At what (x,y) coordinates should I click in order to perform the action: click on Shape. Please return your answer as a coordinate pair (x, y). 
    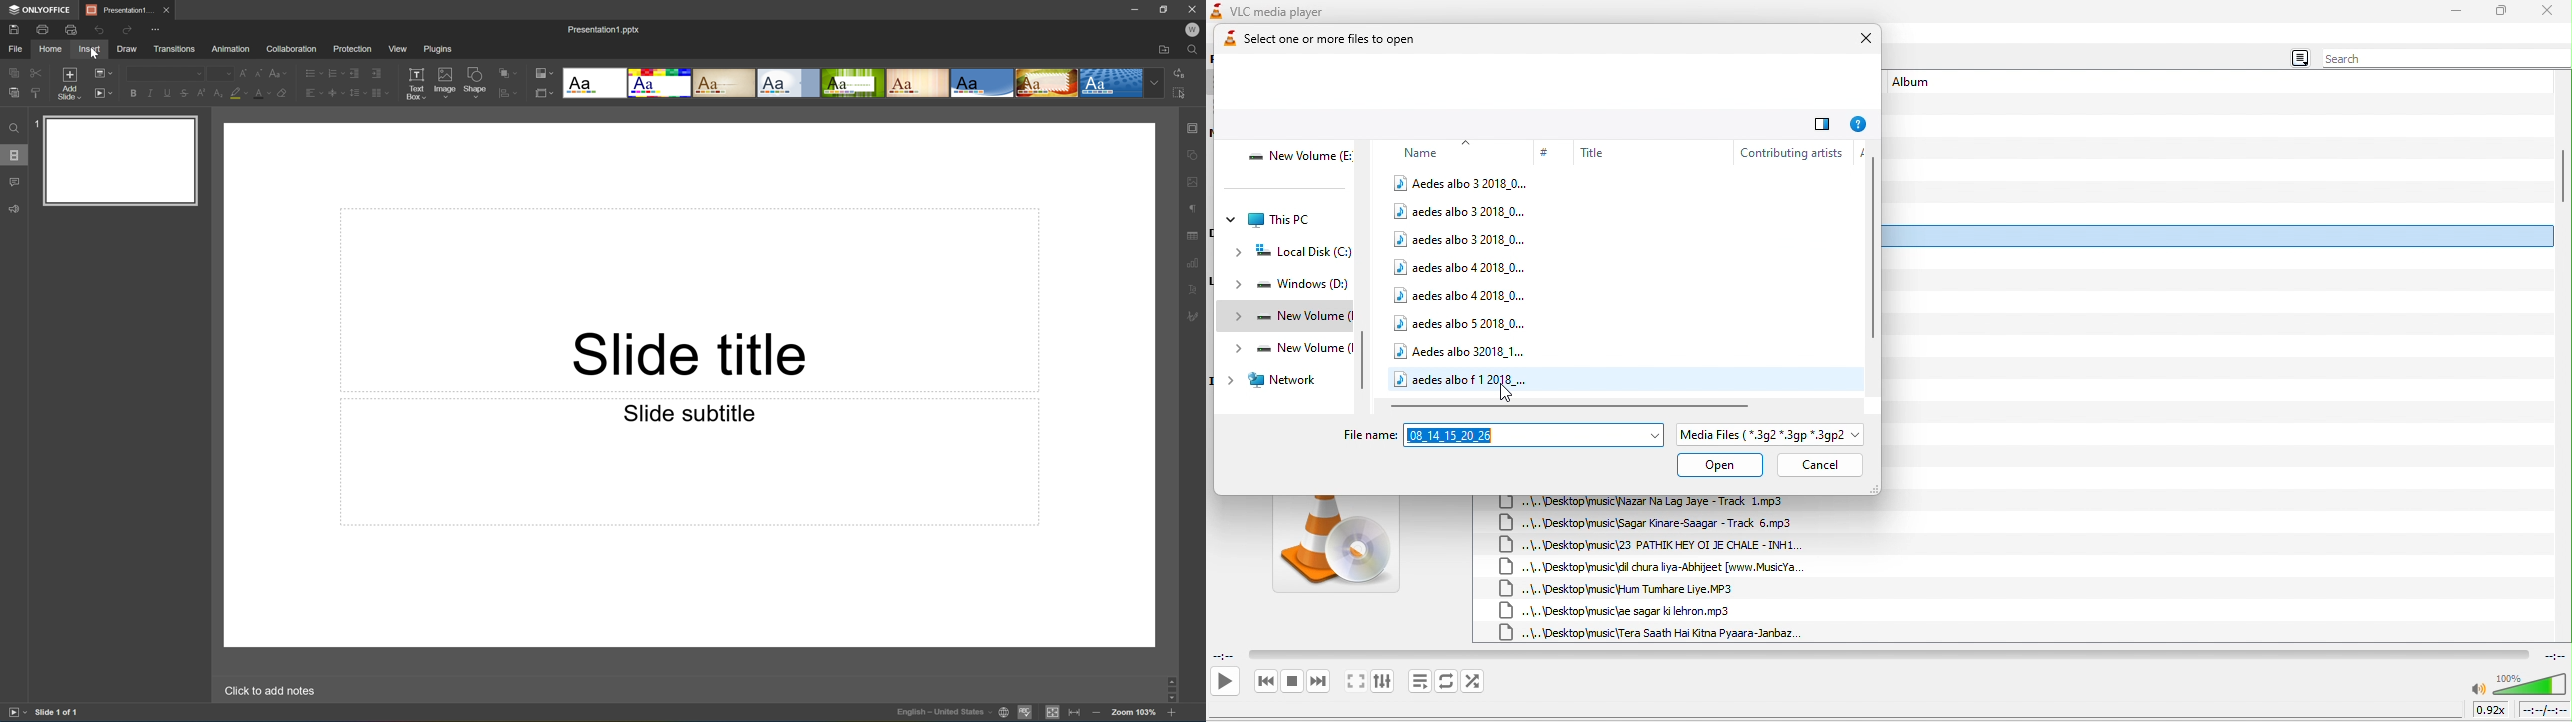
    Looking at the image, I should click on (475, 81).